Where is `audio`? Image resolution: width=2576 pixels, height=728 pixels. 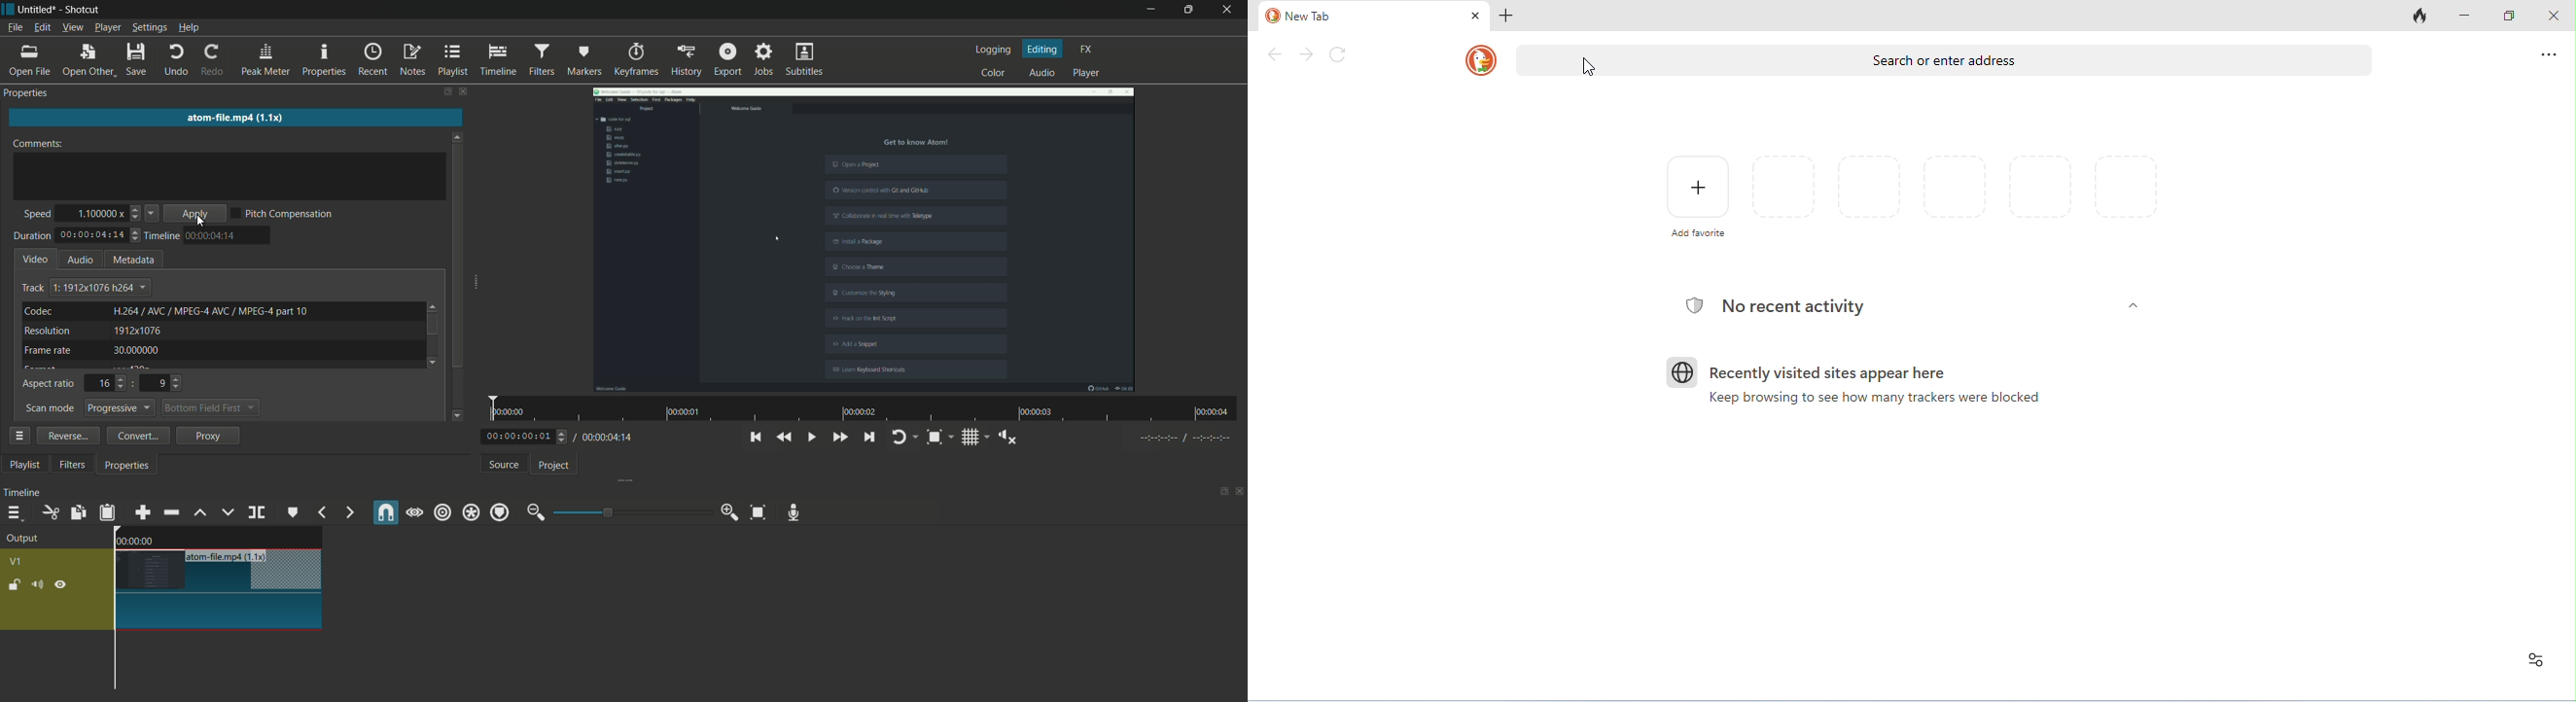
audio is located at coordinates (1044, 72).